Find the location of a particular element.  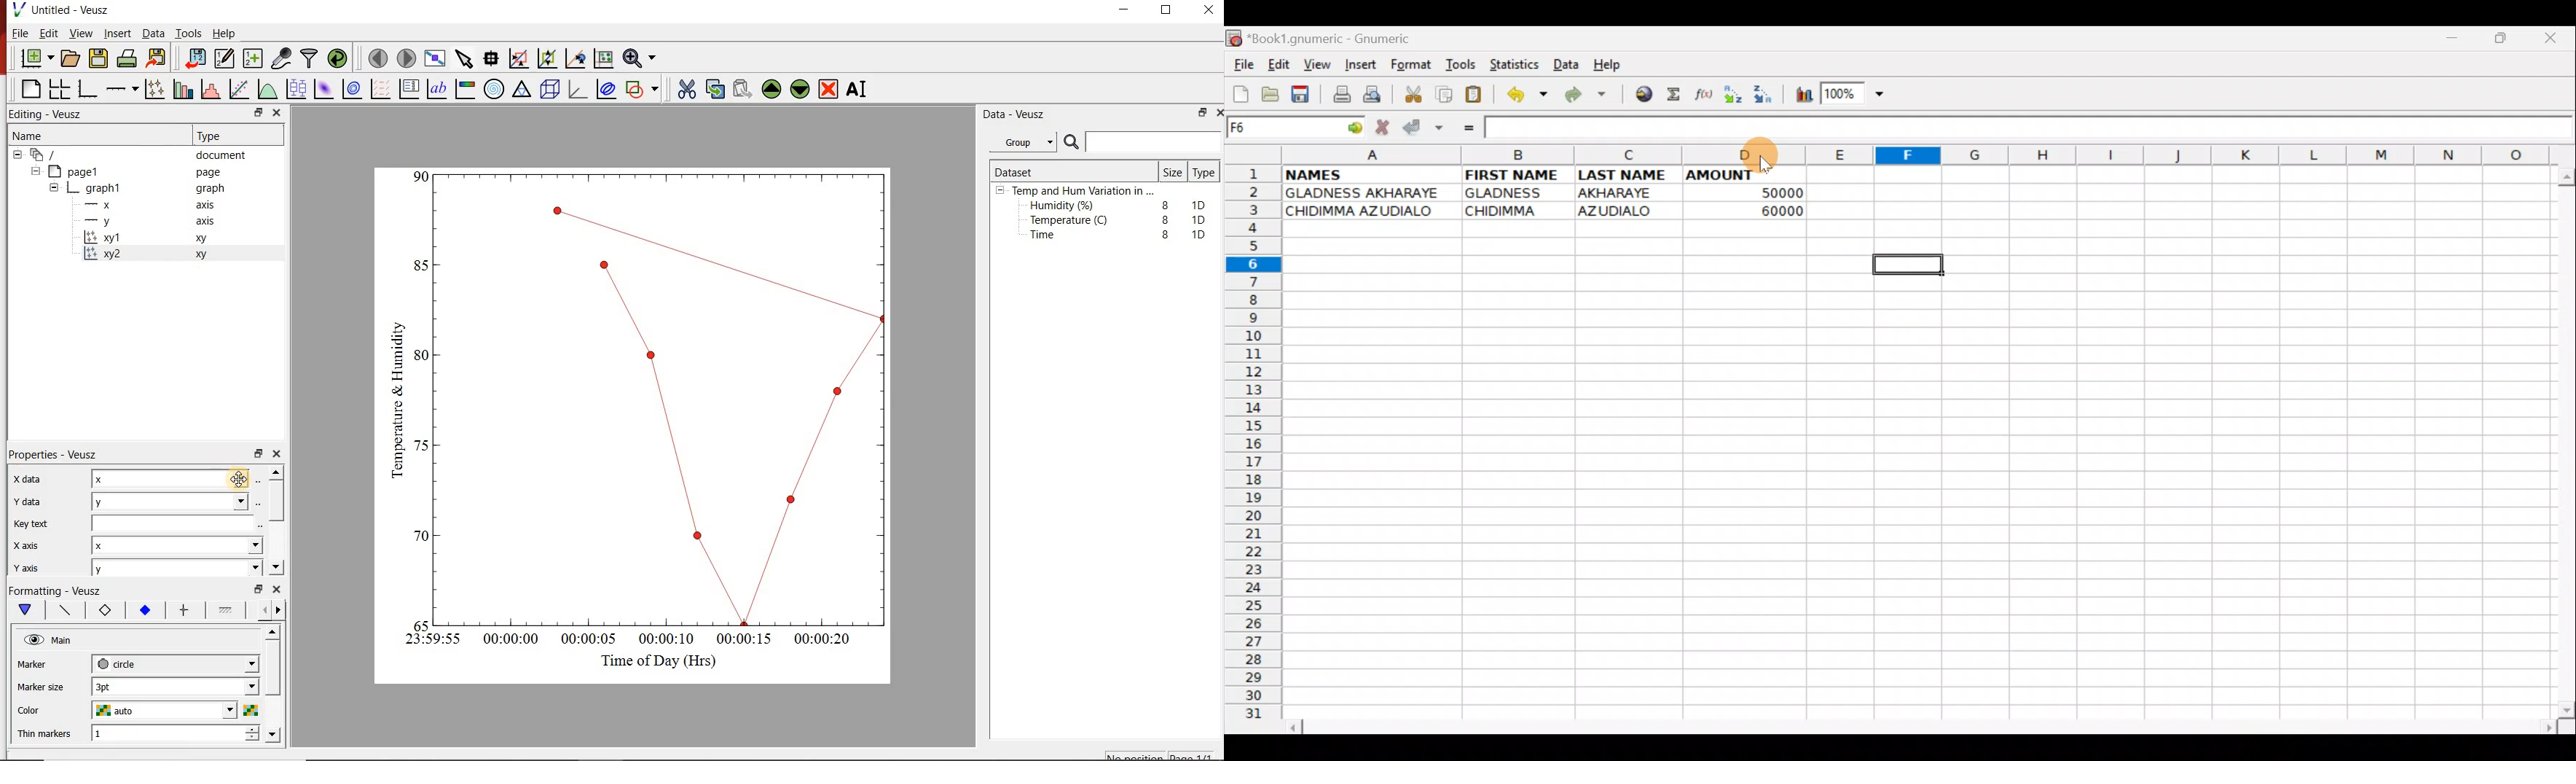

hide sub menu is located at coordinates (1000, 192).